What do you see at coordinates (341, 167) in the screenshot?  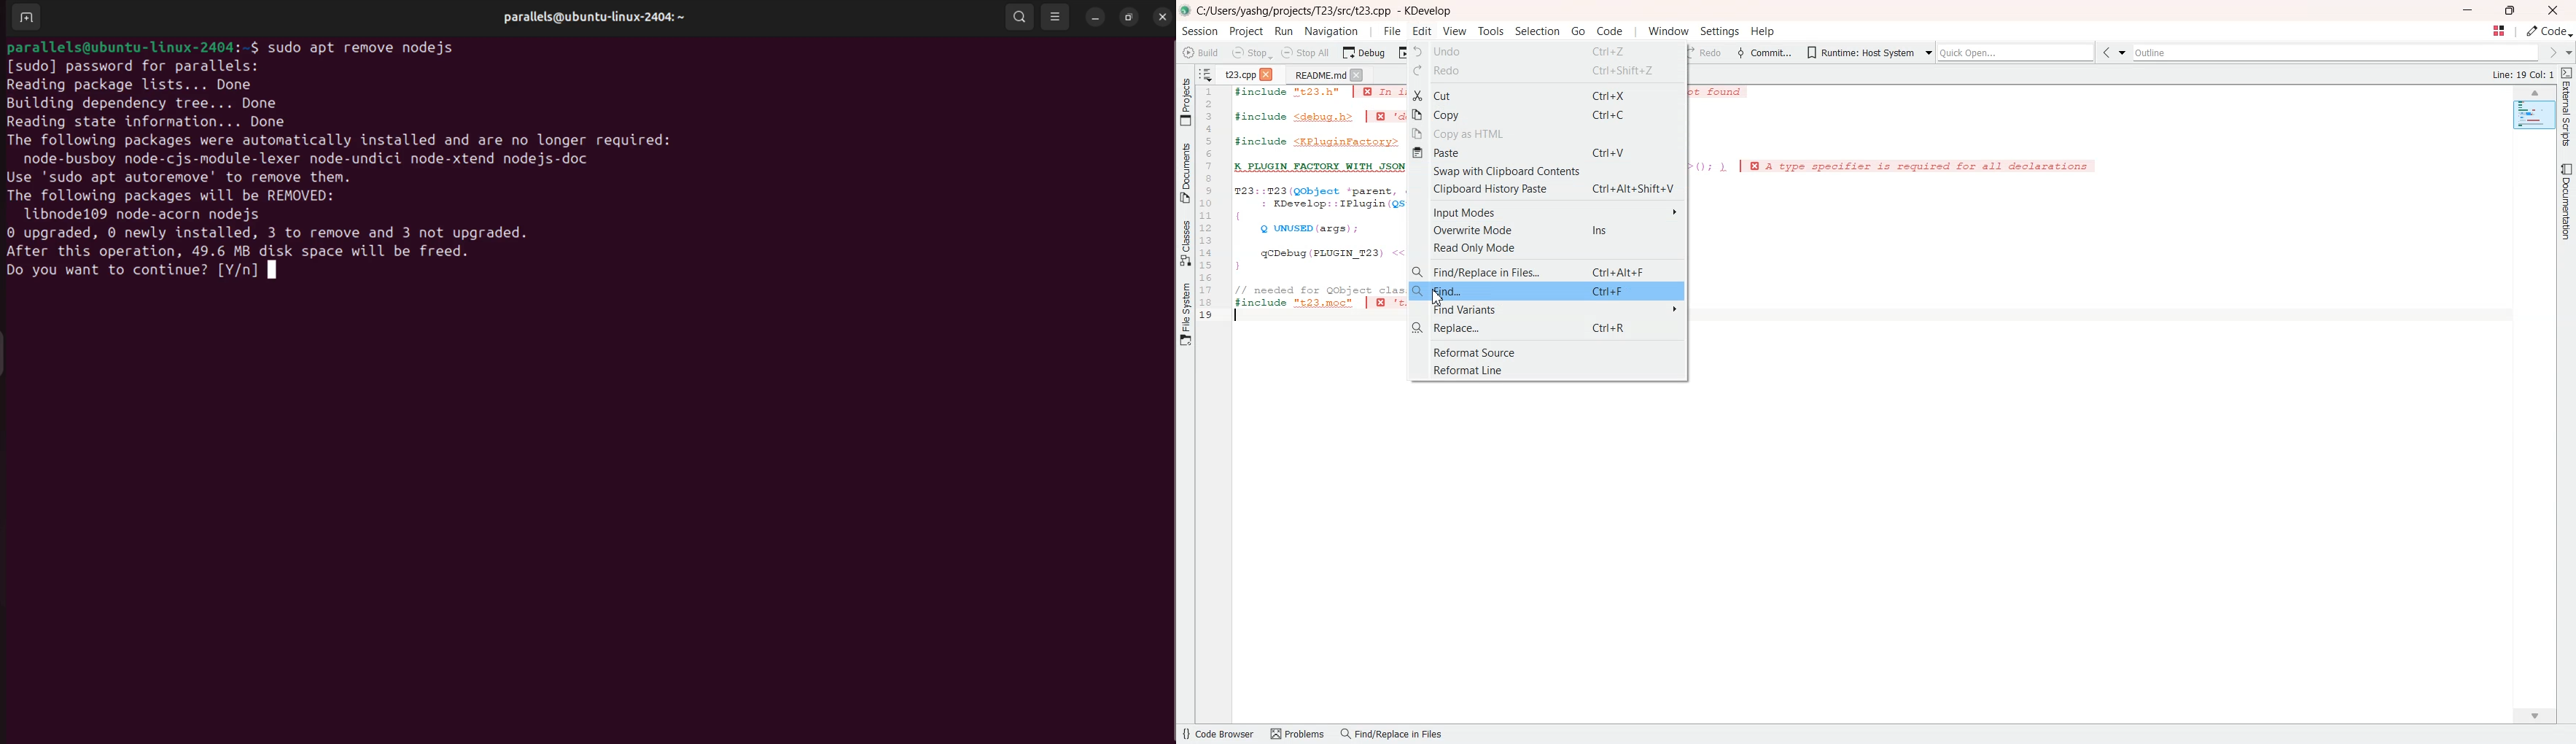 I see `Reading package lists... Done

Building dependency tree... Done

Reading state information... Done

The following packages were automatically installed and are no longer required:
node-busboy node-cjs-module-lexer node-undici node-xtend nodejs-doc

Use 'sudo apt autoremove' to remove them.

The following packages will be REMOVED:
1ibnode109 node-acorn nodejs

0 upgraded, 0 newly installed, 3 to remove and 3 not upgraded.

After this operation, 49.6 MB disk space will be freed.` at bounding box center [341, 167].